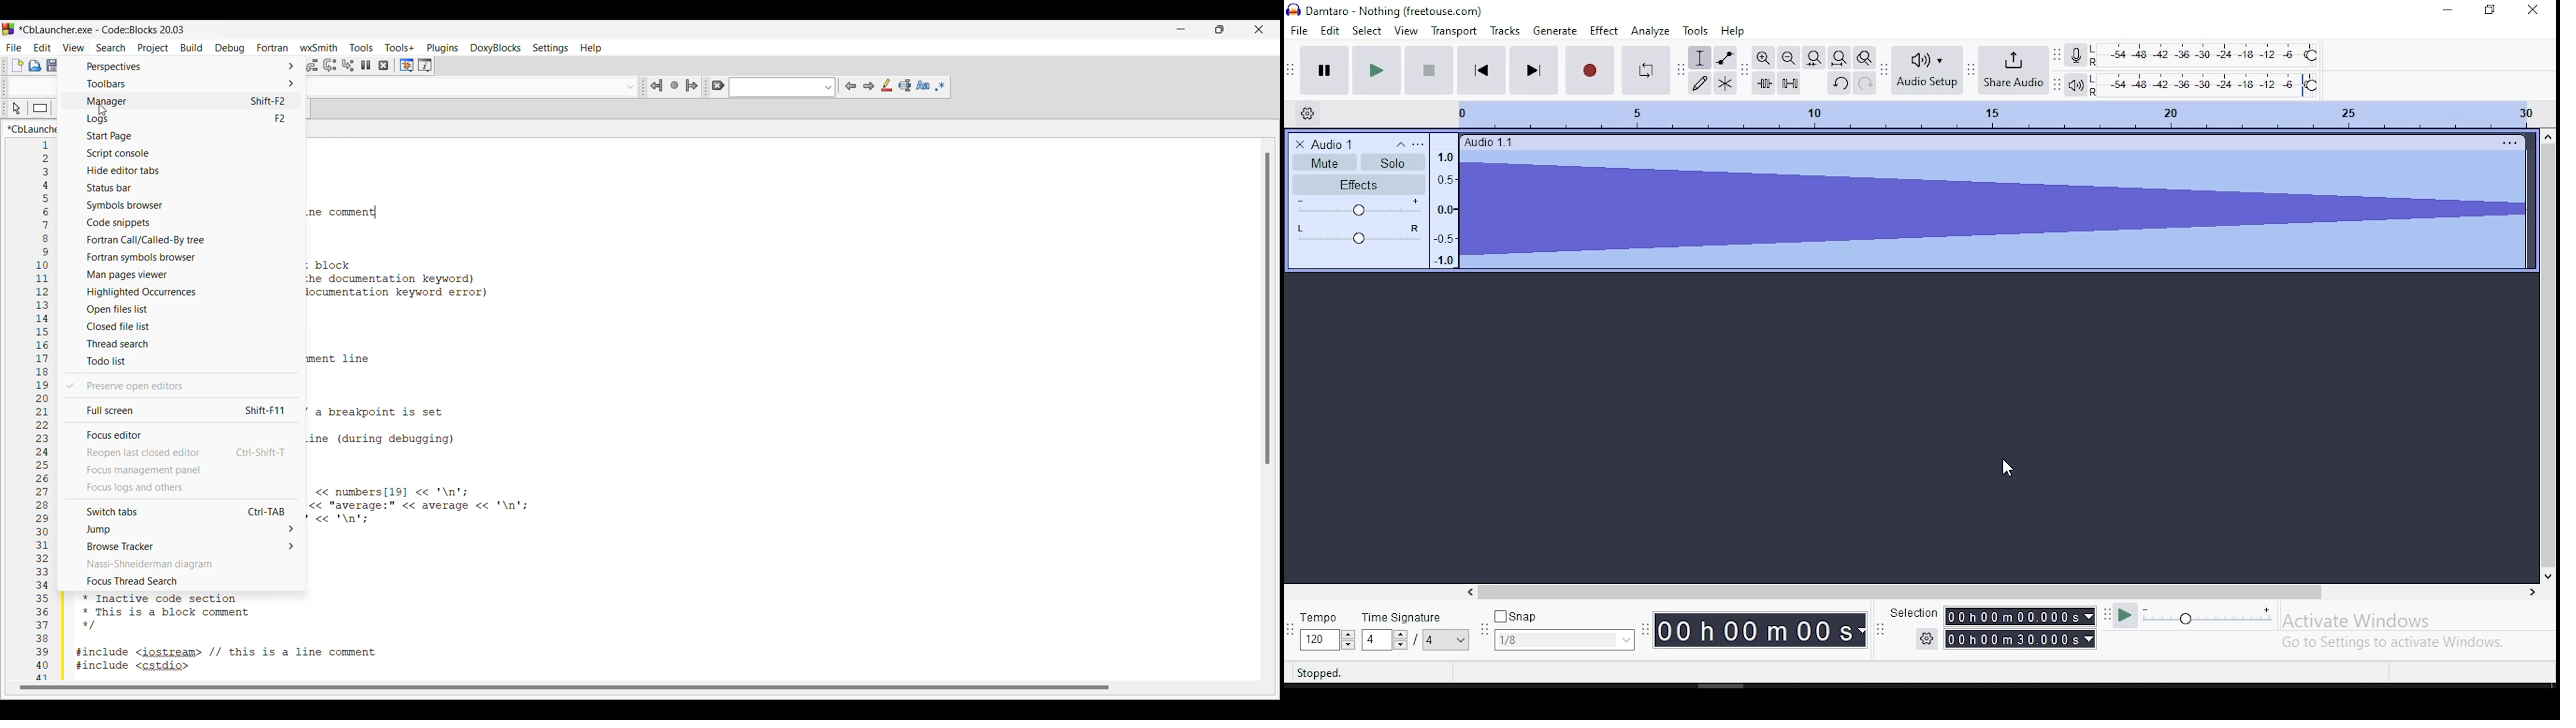 This screenshot has height=728, width=2576. What do you see at coordinates (230, 48) in the screenshot?
I see `Debug menu` at bounding box center [230, 48].